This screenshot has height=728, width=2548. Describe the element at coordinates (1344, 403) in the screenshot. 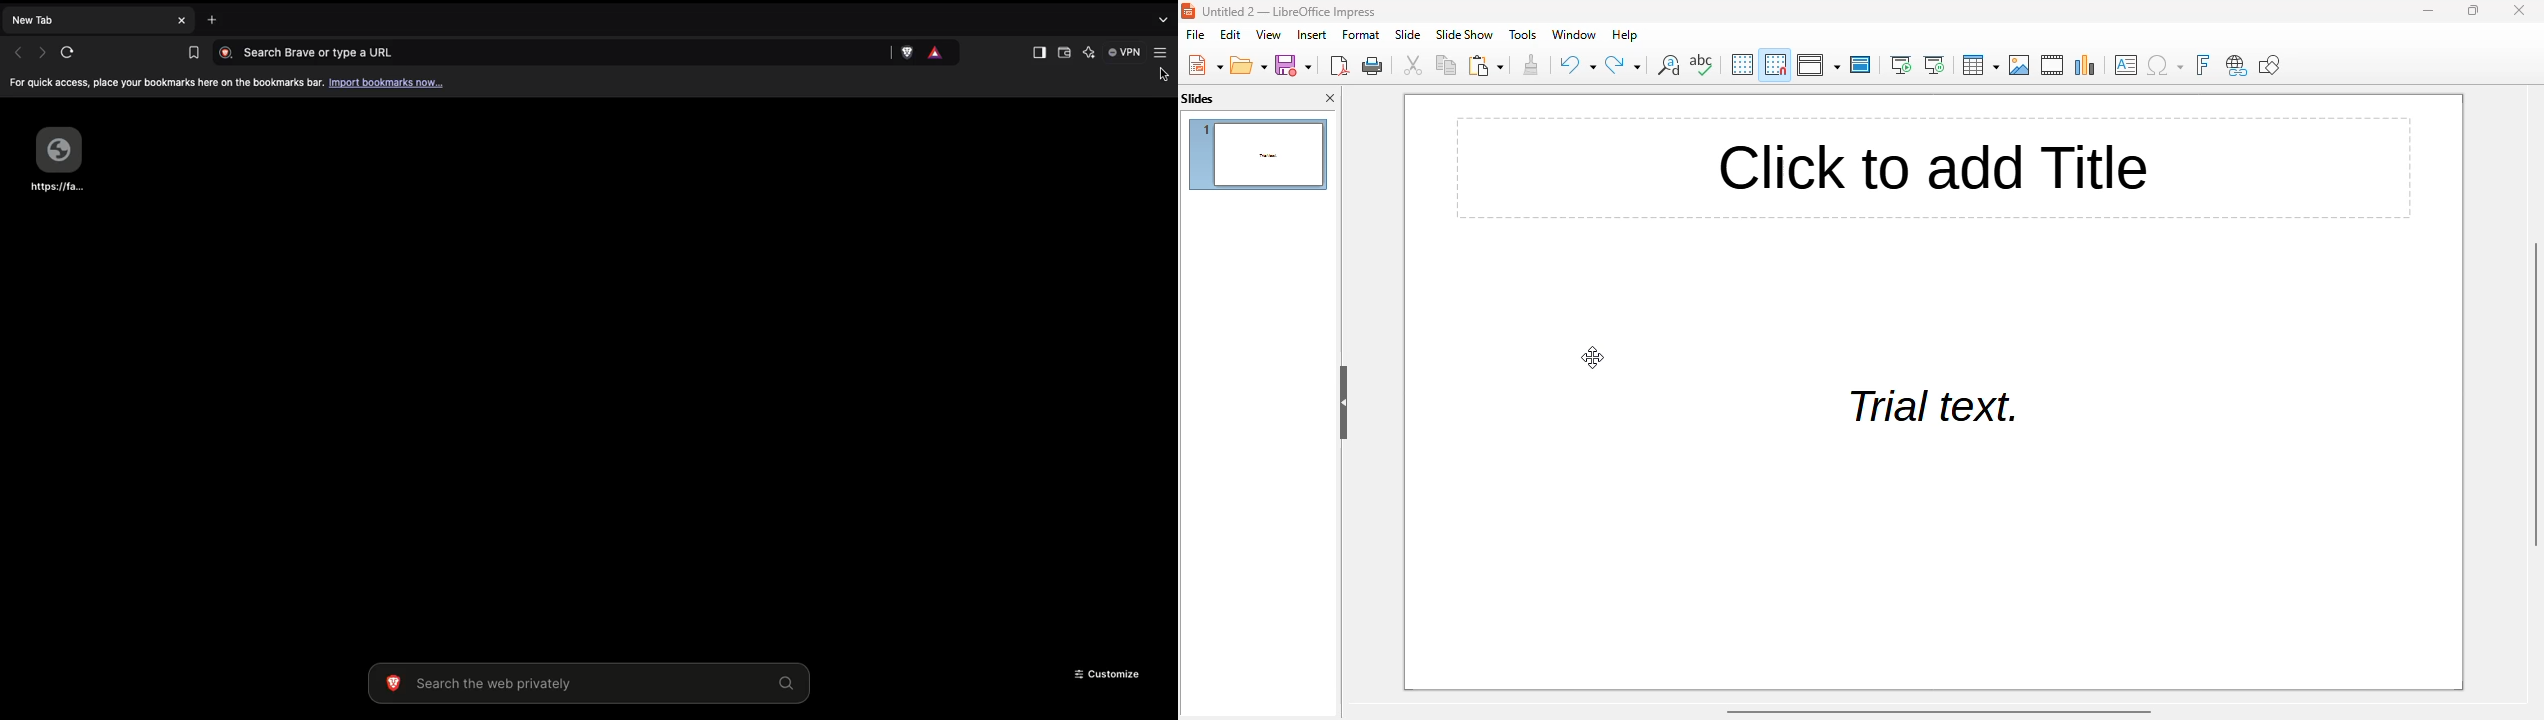

I see `hide` at that location.